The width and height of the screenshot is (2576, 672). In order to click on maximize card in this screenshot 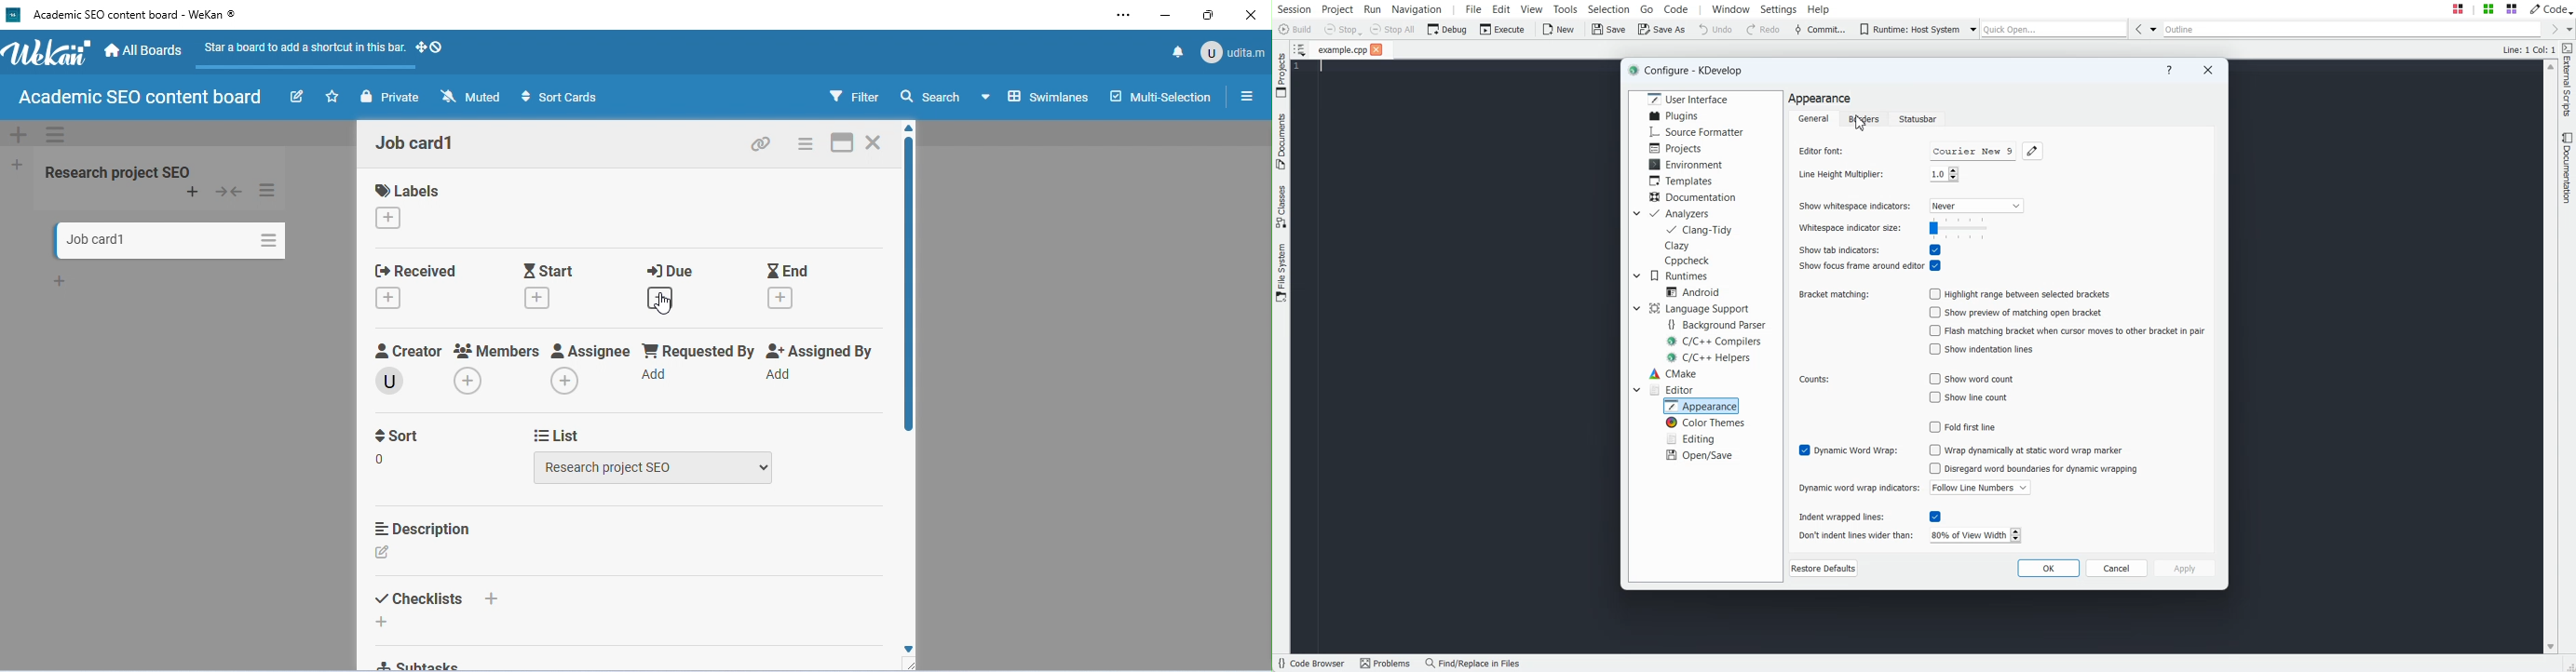, I will do `click(844, 143)`.